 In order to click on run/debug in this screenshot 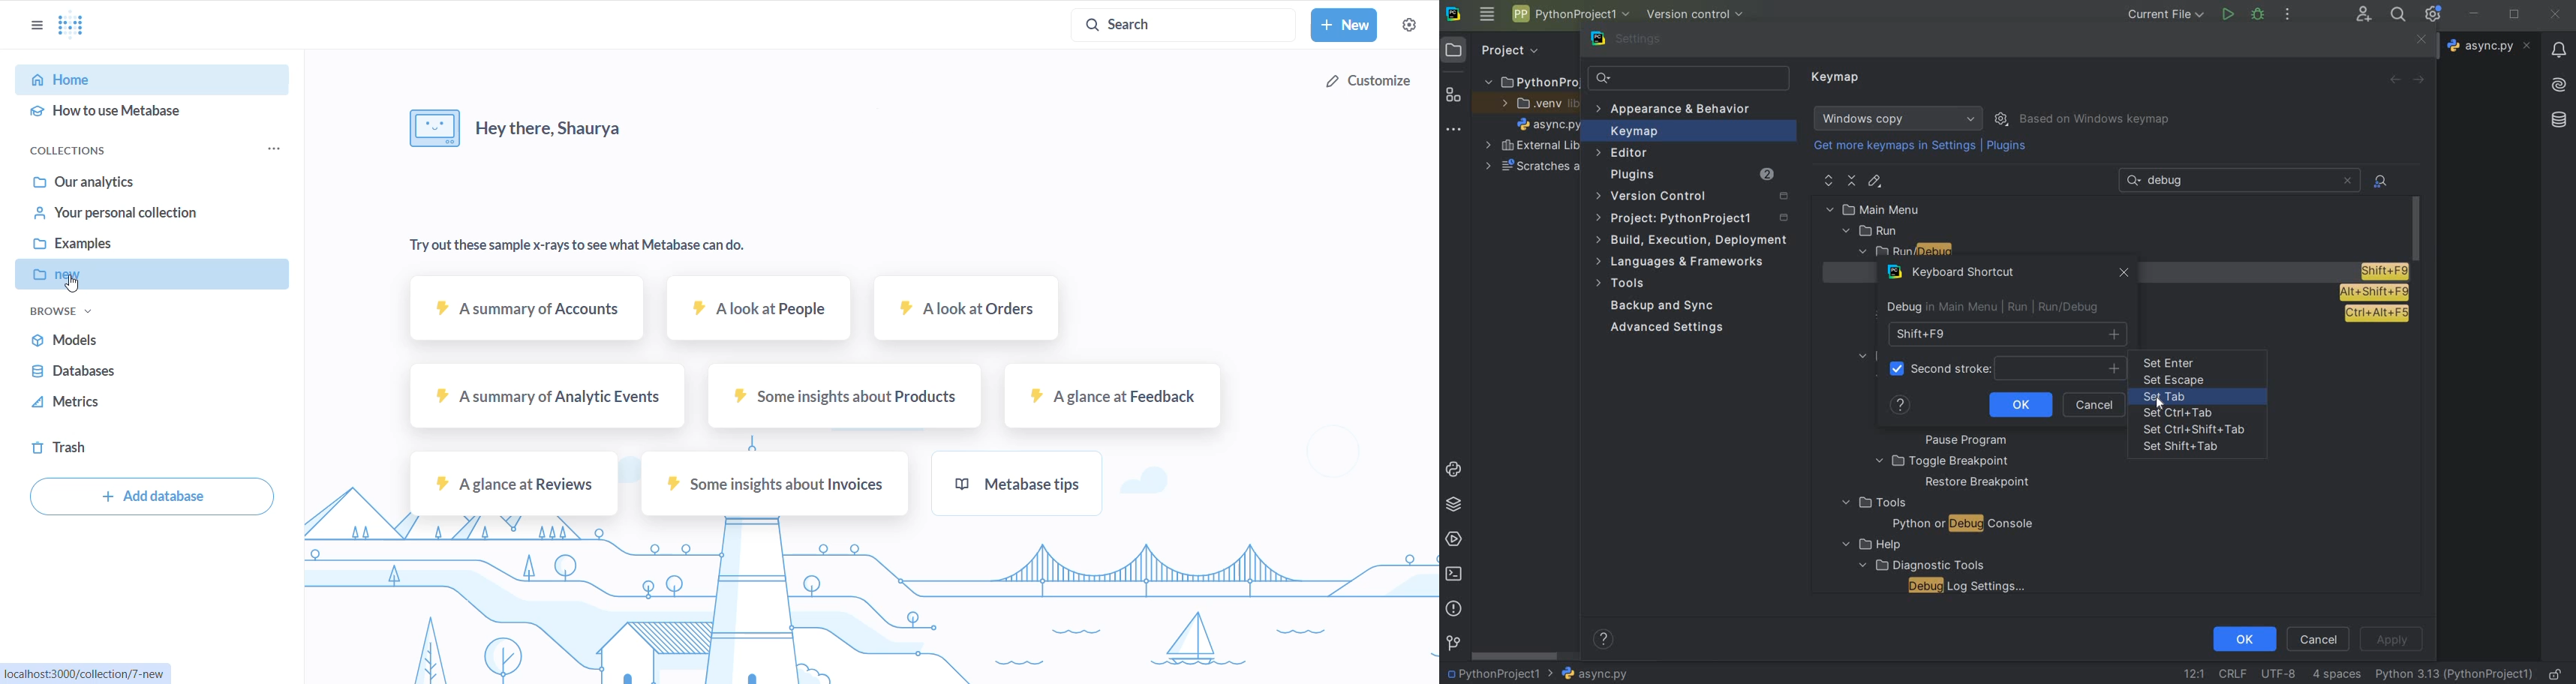, I will do `click(2059, 307)`.